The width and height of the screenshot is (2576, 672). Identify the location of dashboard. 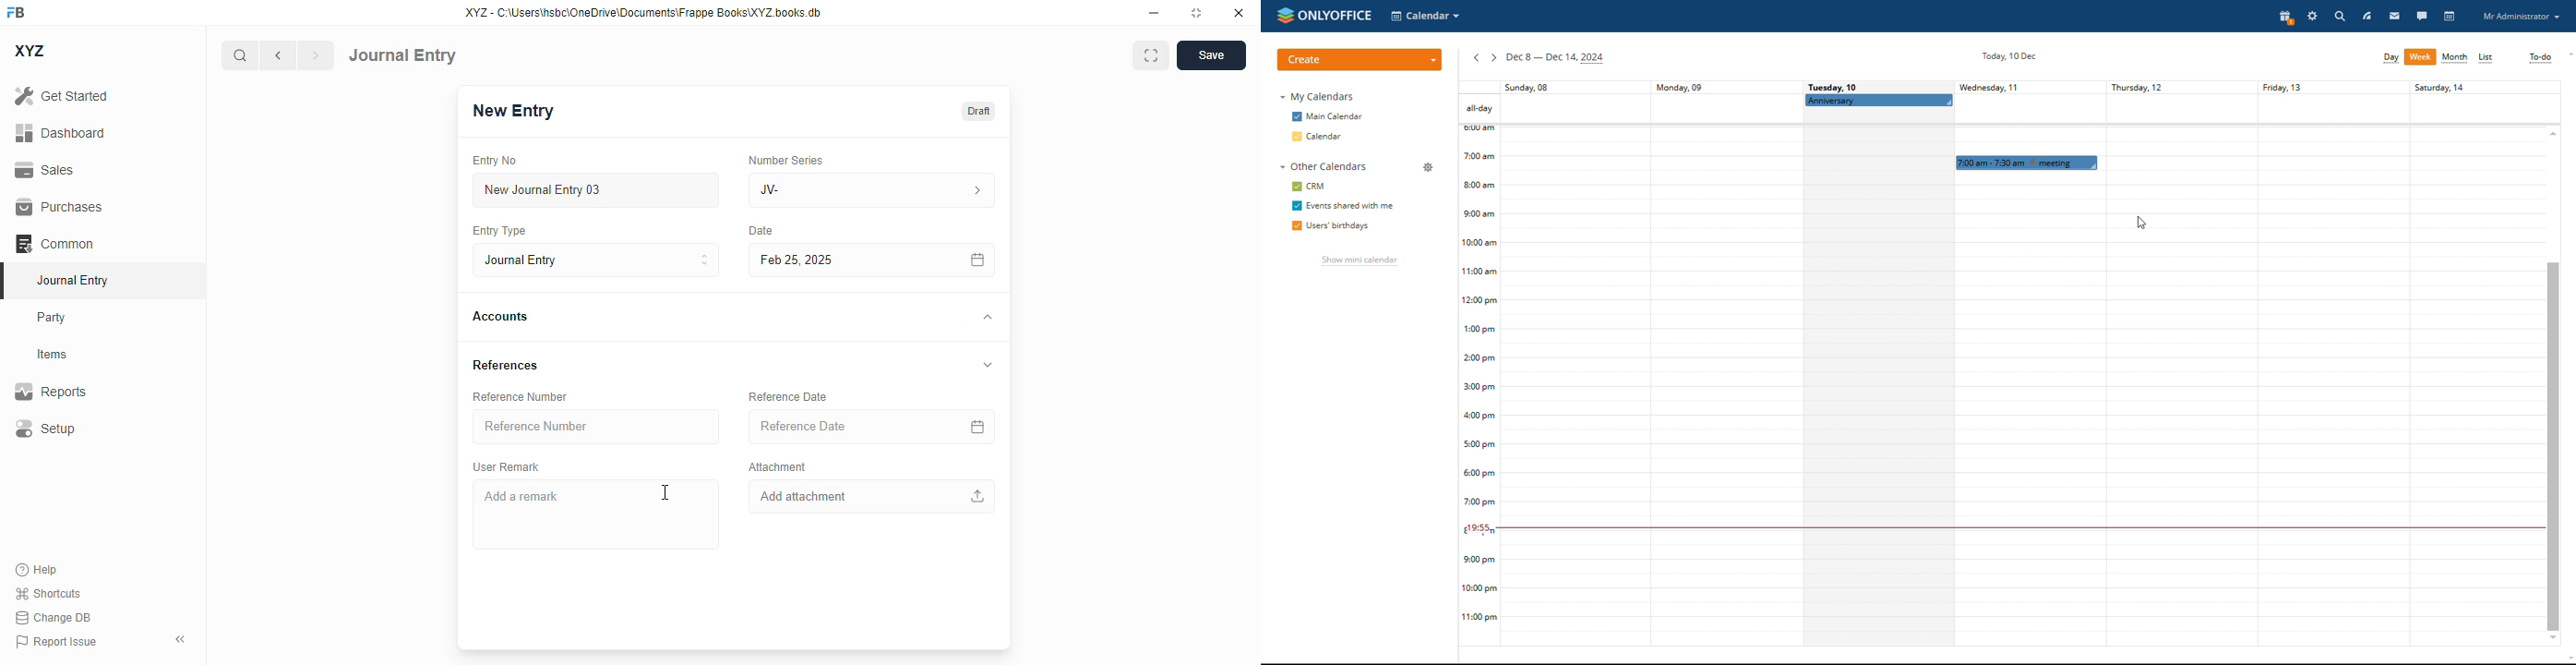
(61, 133).